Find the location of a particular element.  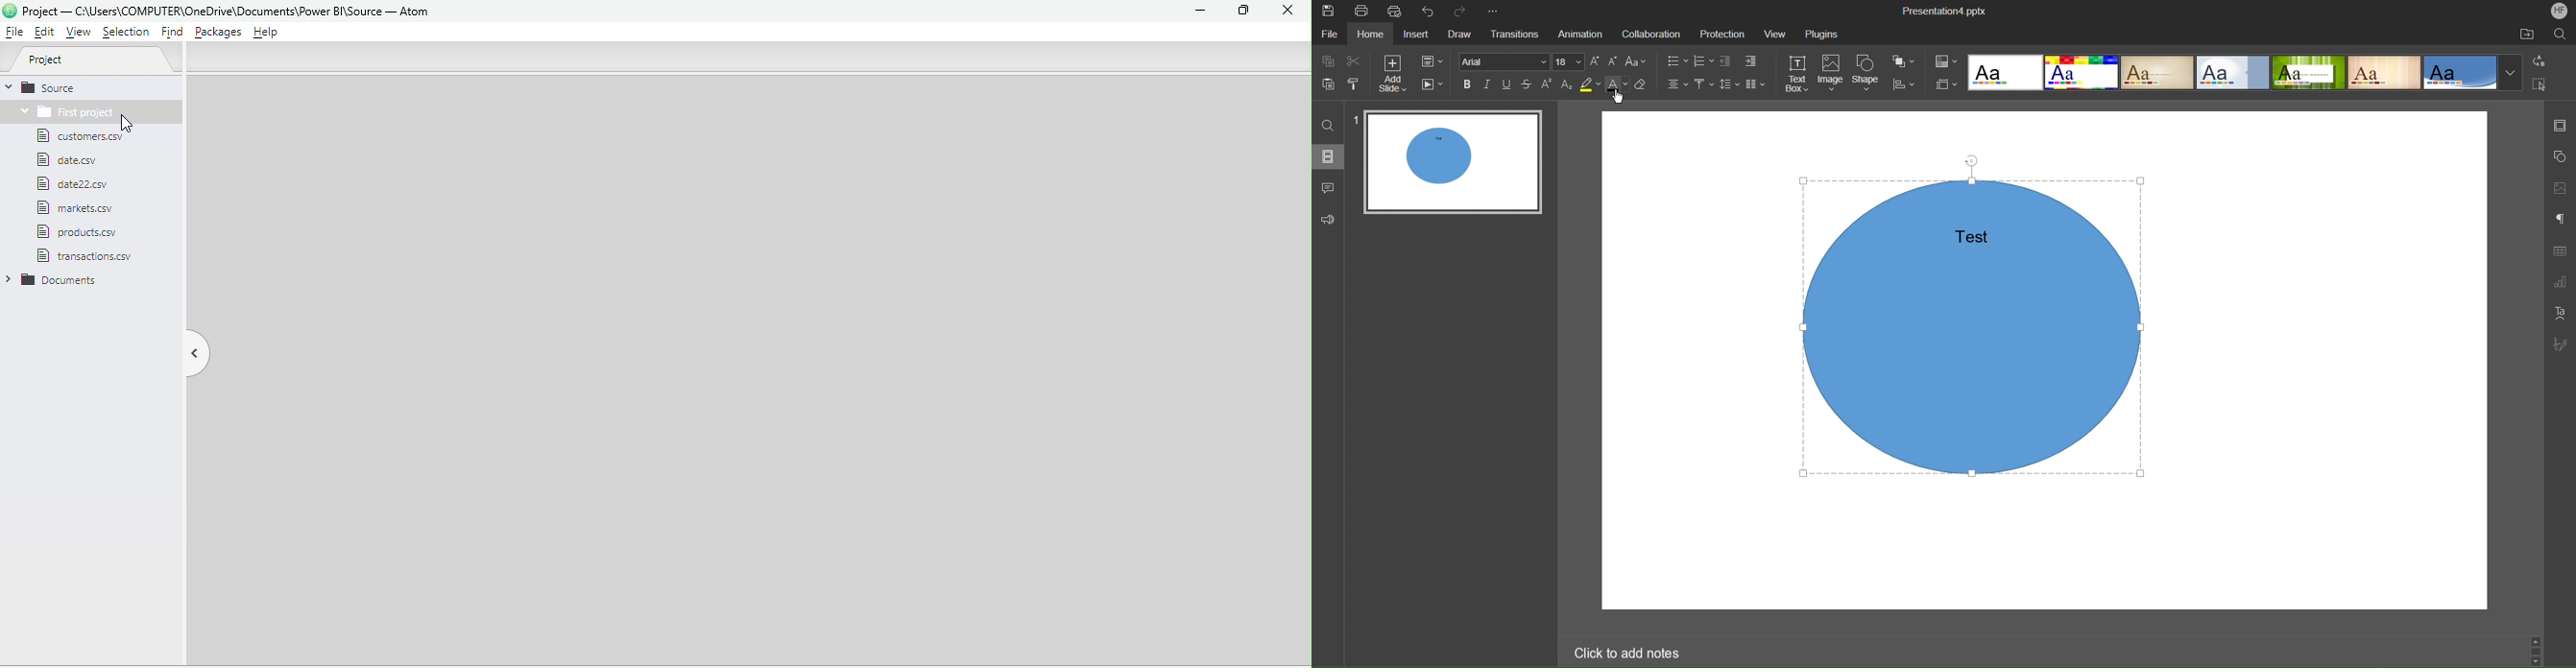

Numbering  is located at coordinates (1706, 61).